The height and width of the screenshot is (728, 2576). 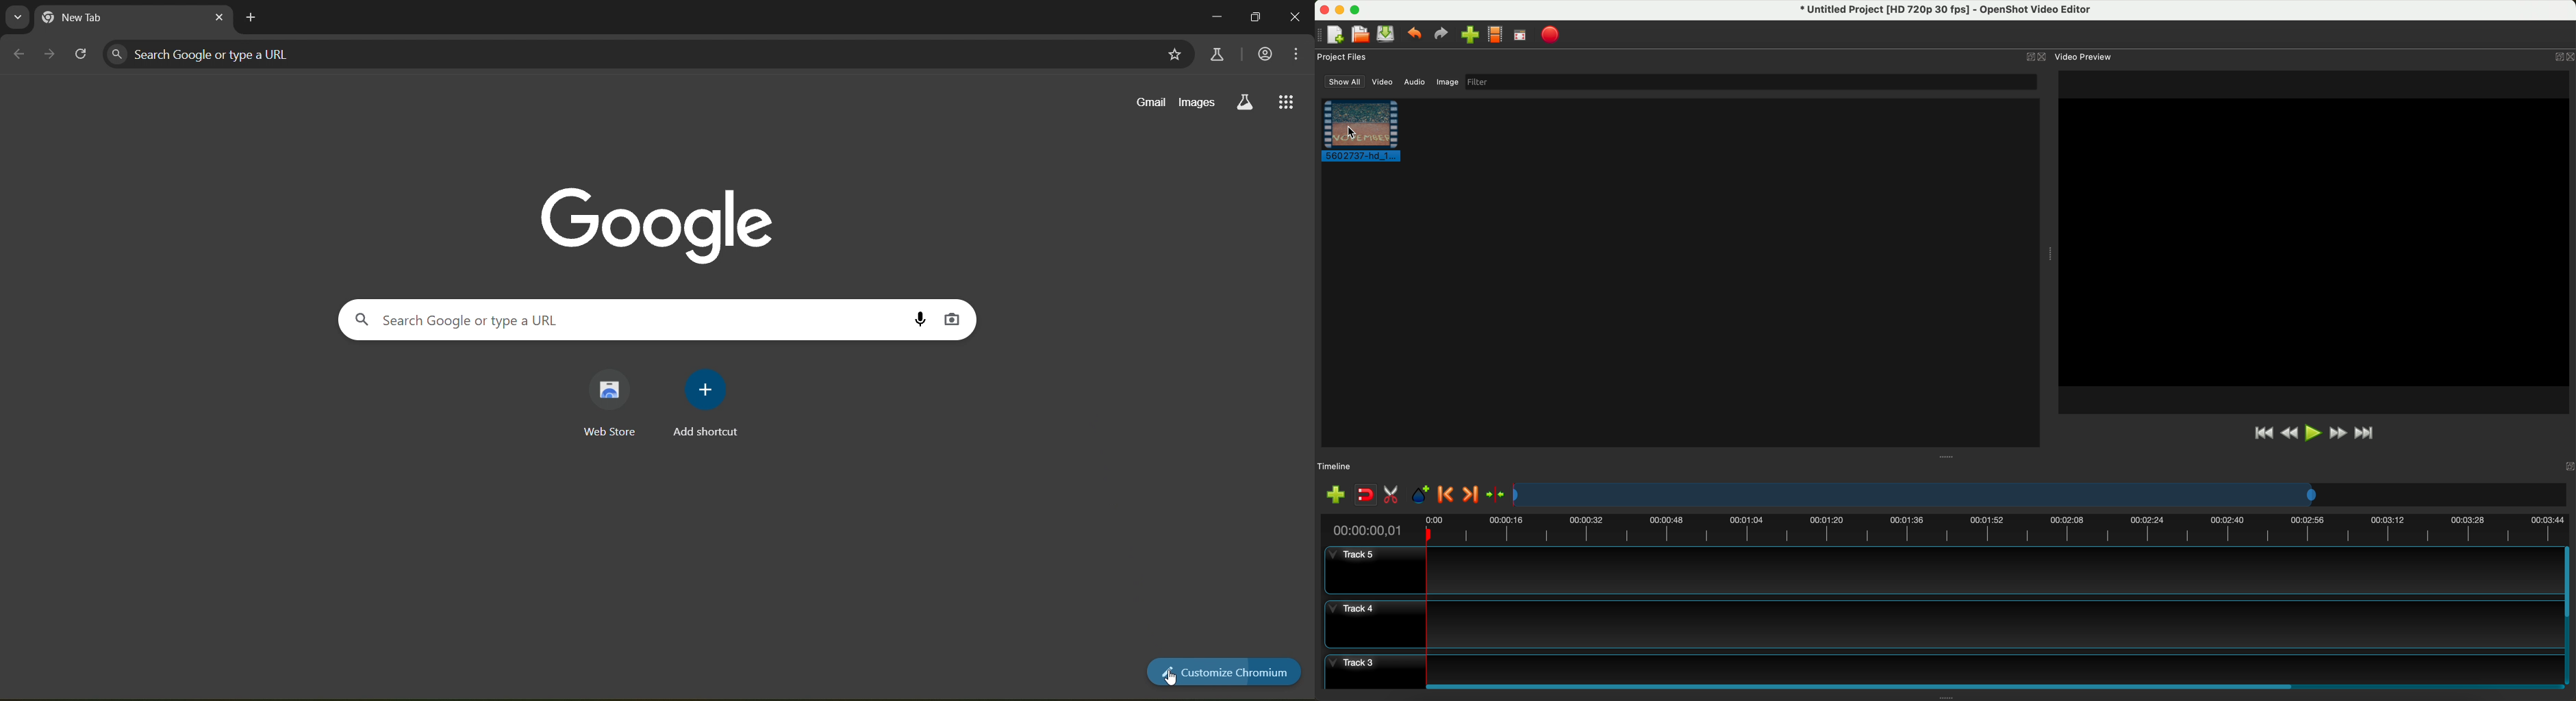 What do you see at coordinates (1289, 102) in the screenshot?
I see `google apps` at bounding box center [1289, 102].